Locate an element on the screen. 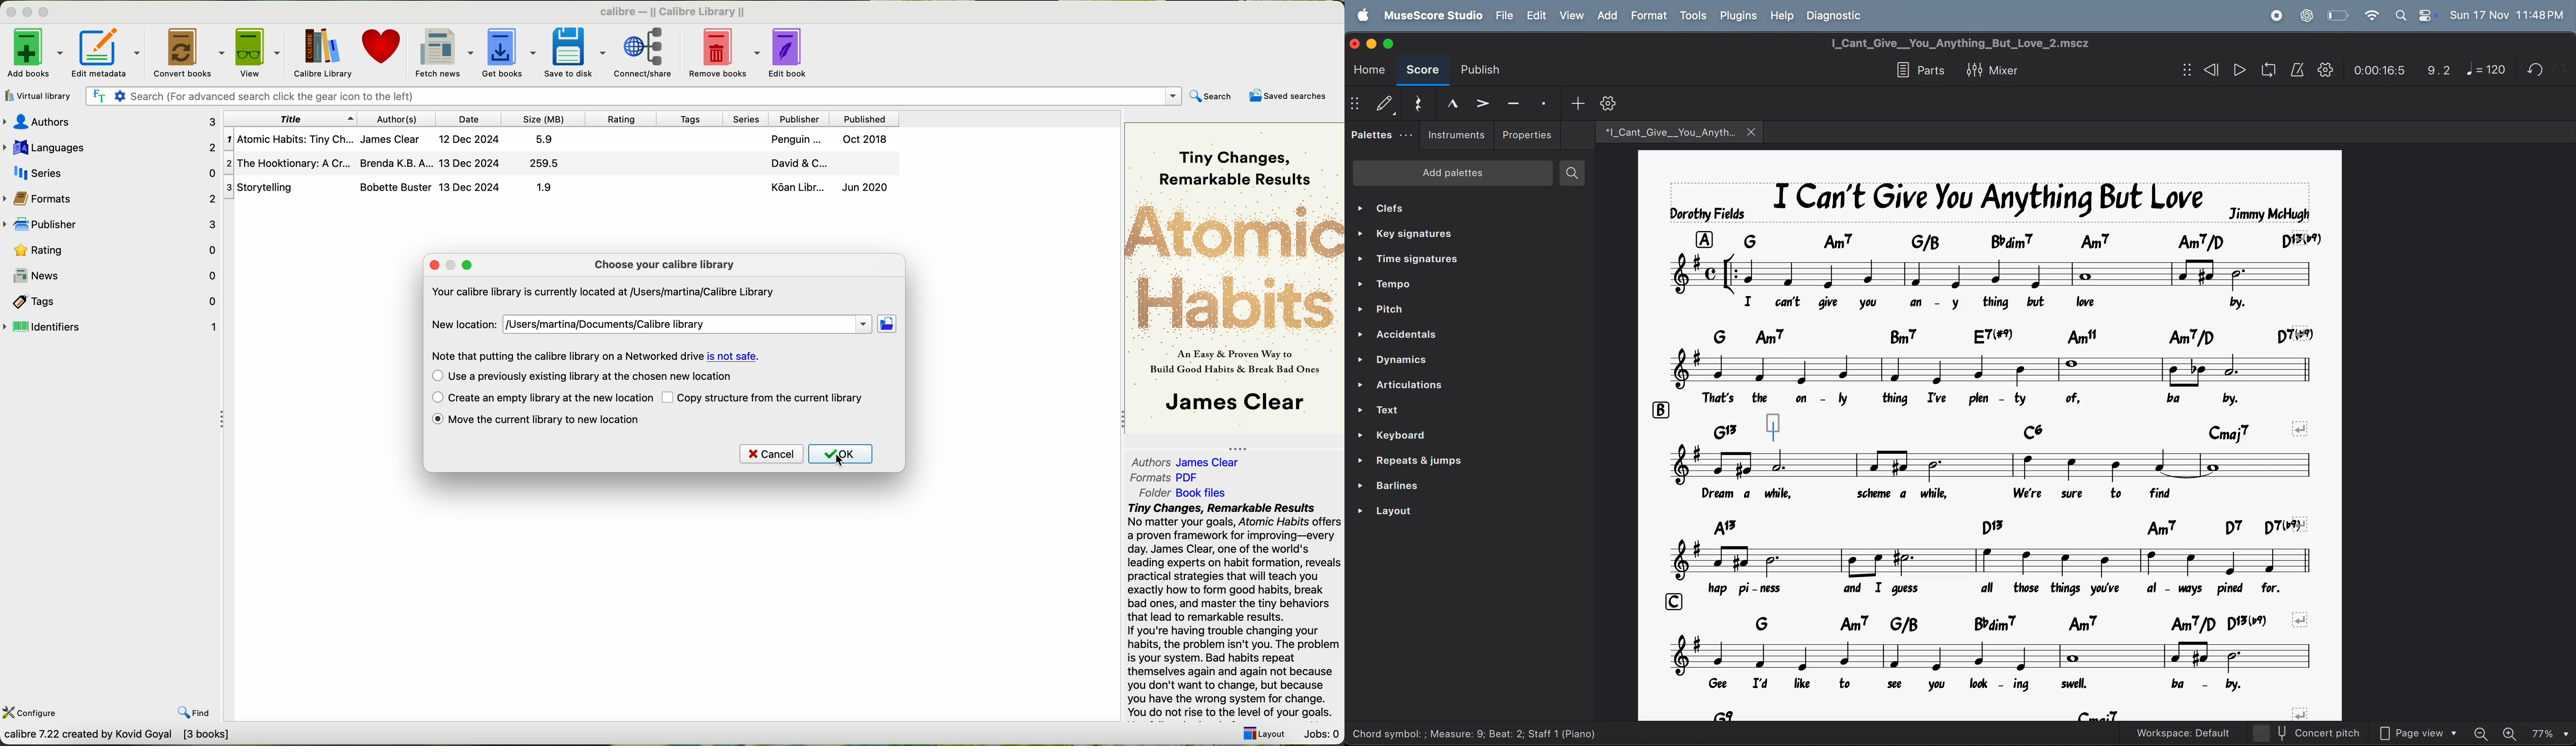 This screenshot has height=756, width=2576. publisher is located at coordinates (112, 225).